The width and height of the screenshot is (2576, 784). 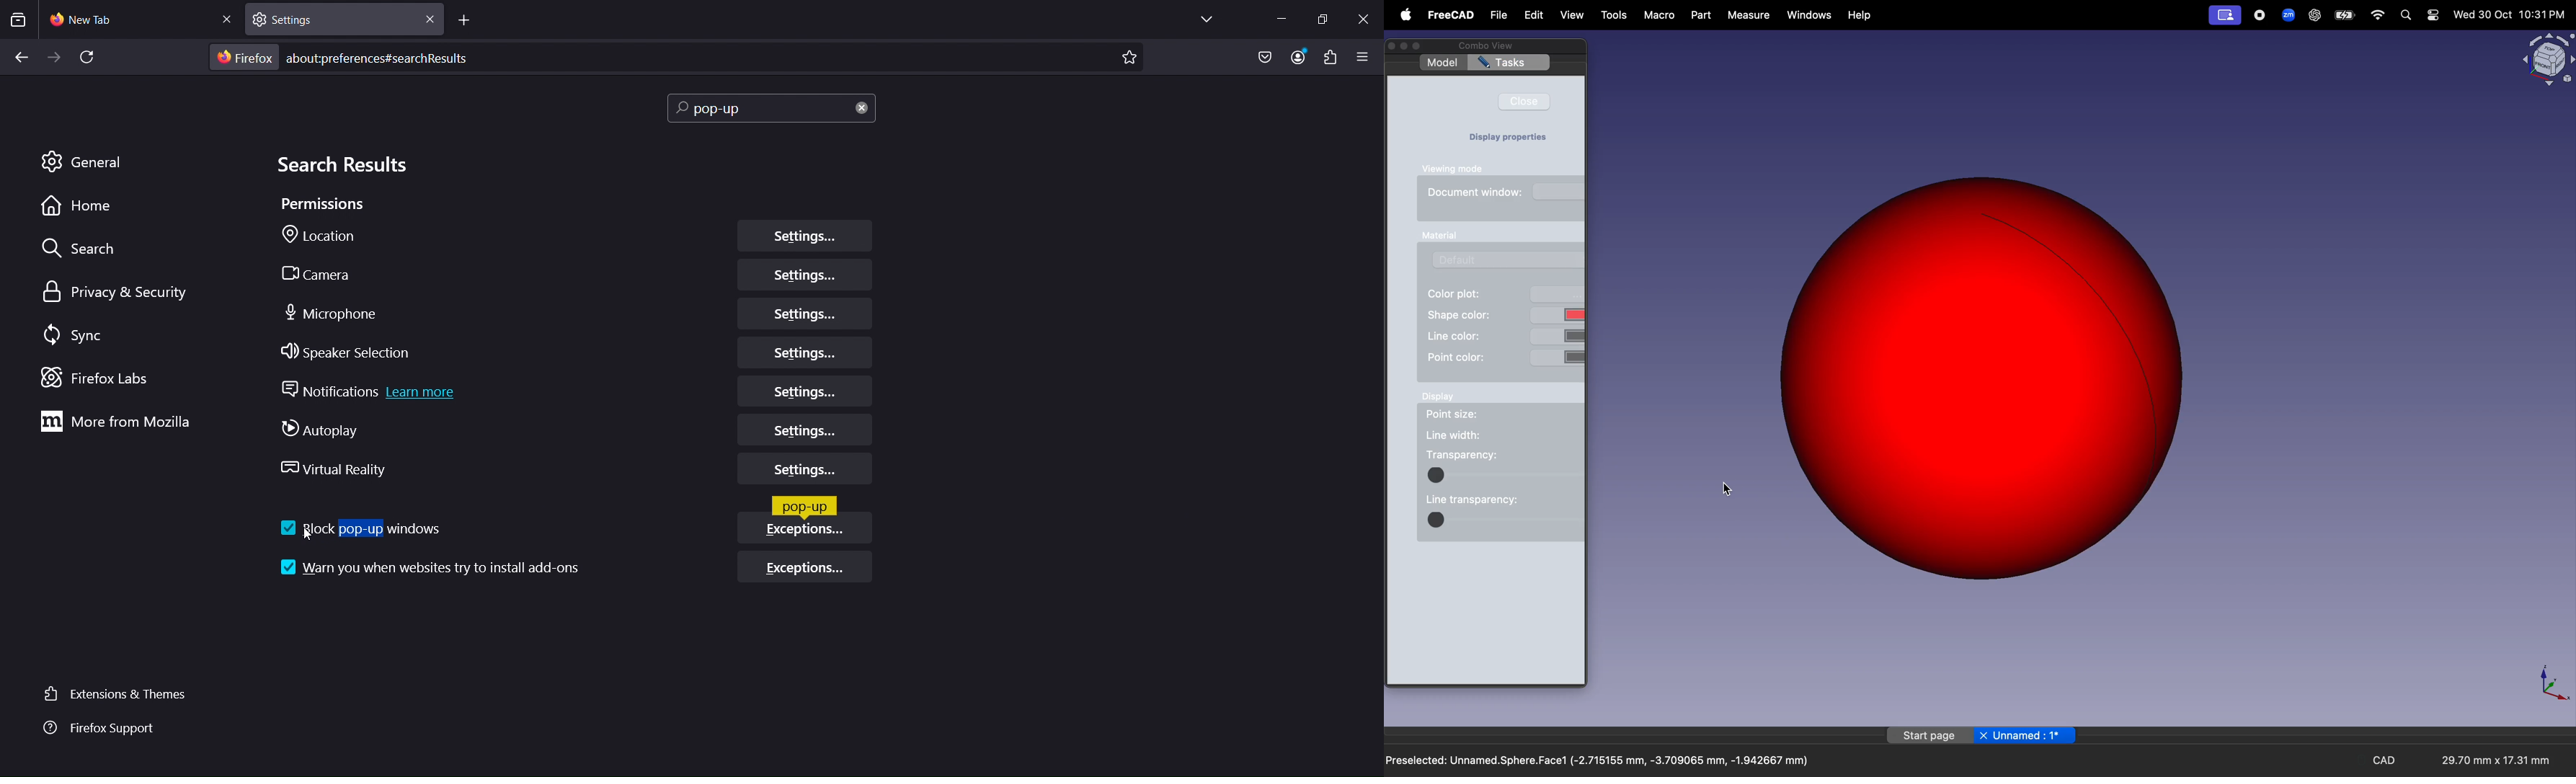 What do you see at coordinates (1861, 16) in the screenshot?
I see `help` at bounding box center [1861, 16].